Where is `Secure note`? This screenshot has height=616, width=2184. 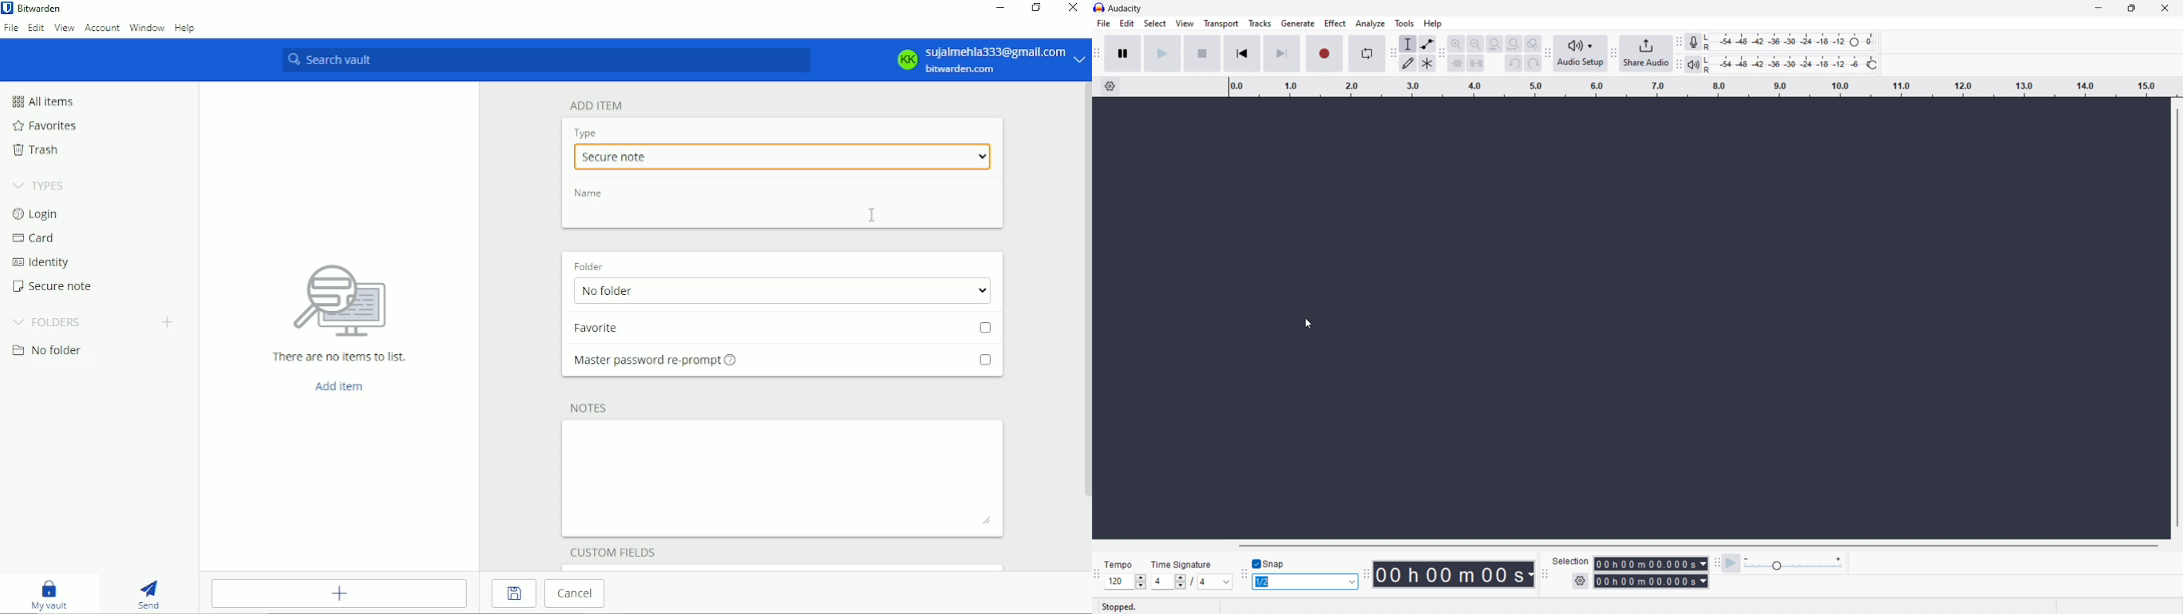
Secure note is located at coordinates (781, 156).